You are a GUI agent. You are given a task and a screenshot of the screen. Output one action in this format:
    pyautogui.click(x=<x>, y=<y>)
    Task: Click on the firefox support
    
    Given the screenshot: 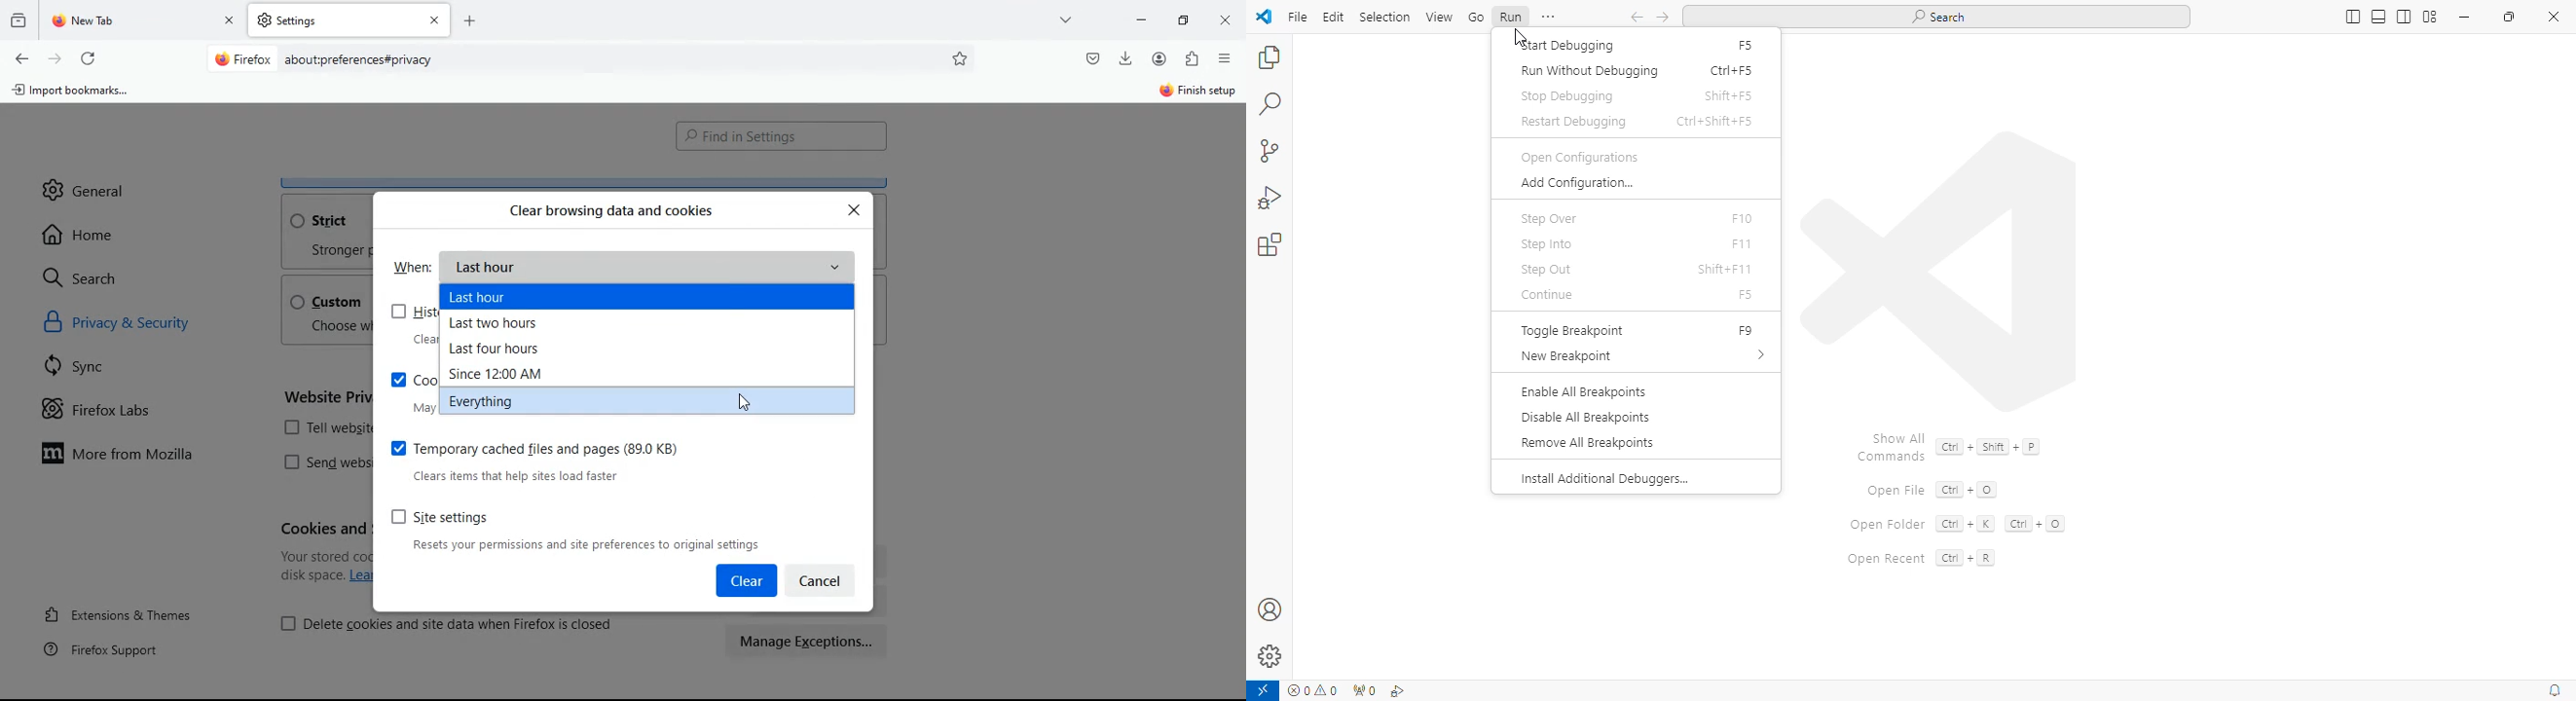 What is the action you would take?
    pyautogui.click(x=113, y=649)
    